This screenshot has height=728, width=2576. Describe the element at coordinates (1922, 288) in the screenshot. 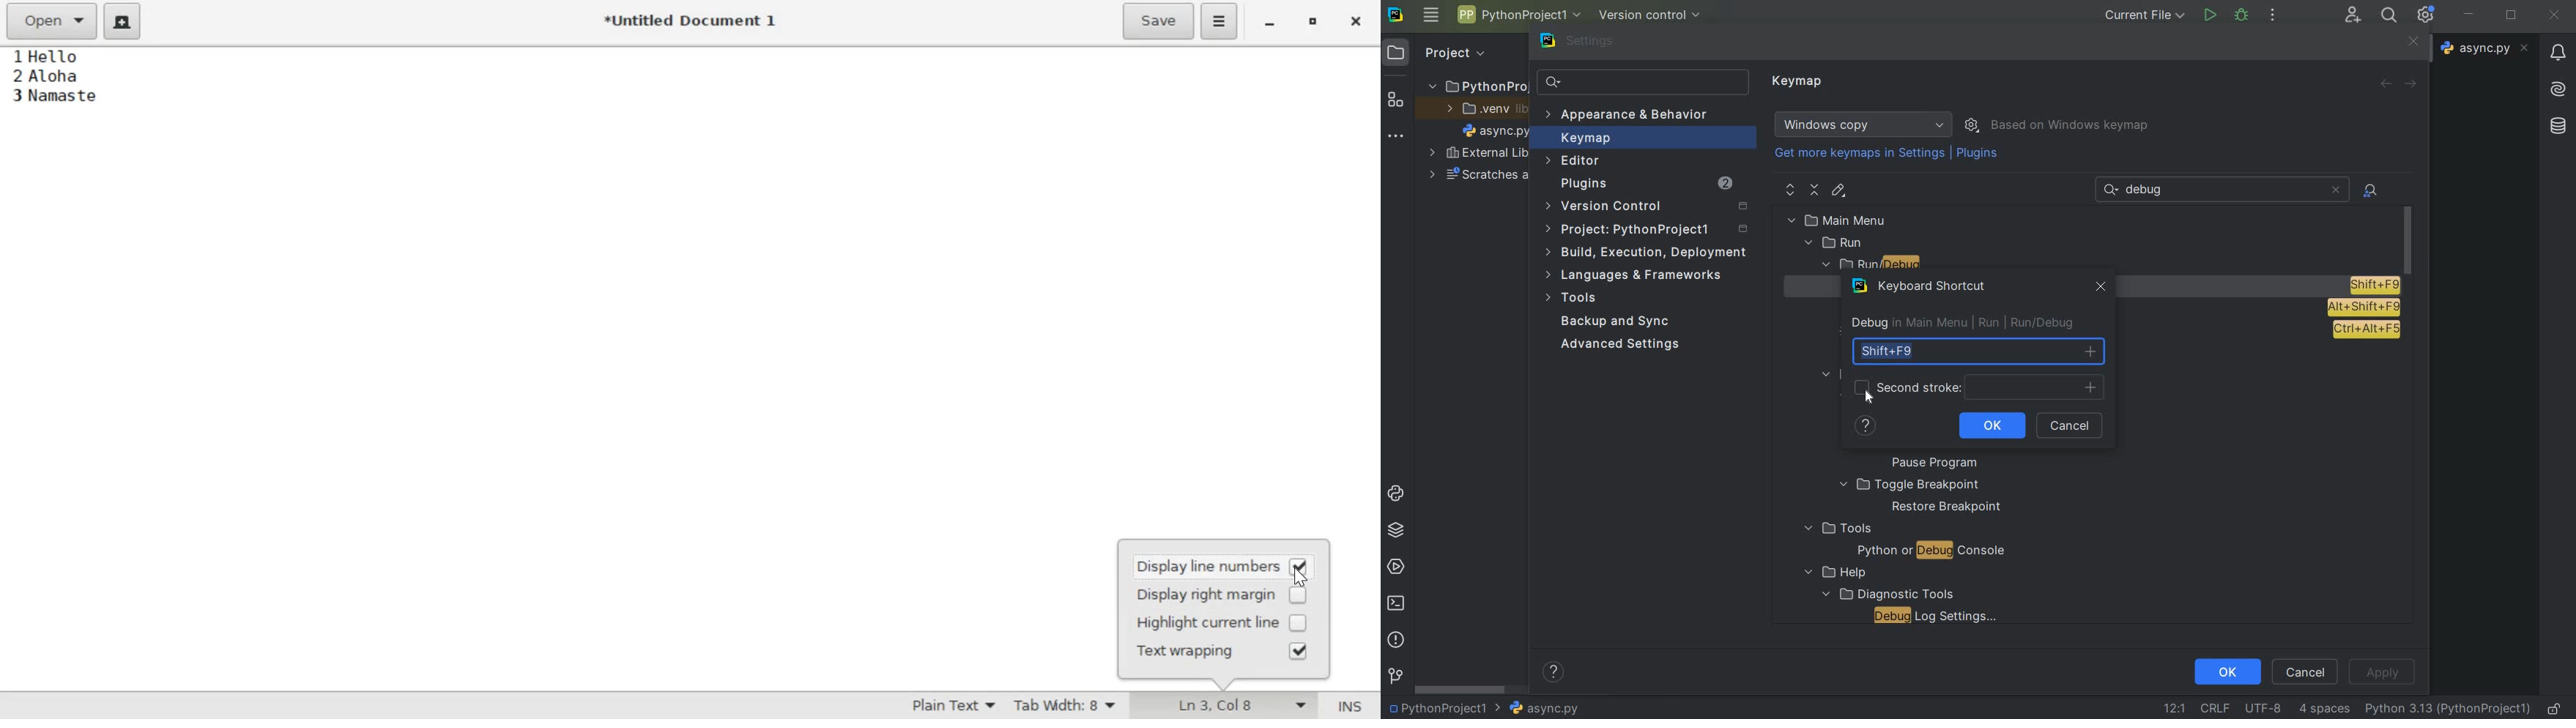

I see `keyboard shortcut` at that location.